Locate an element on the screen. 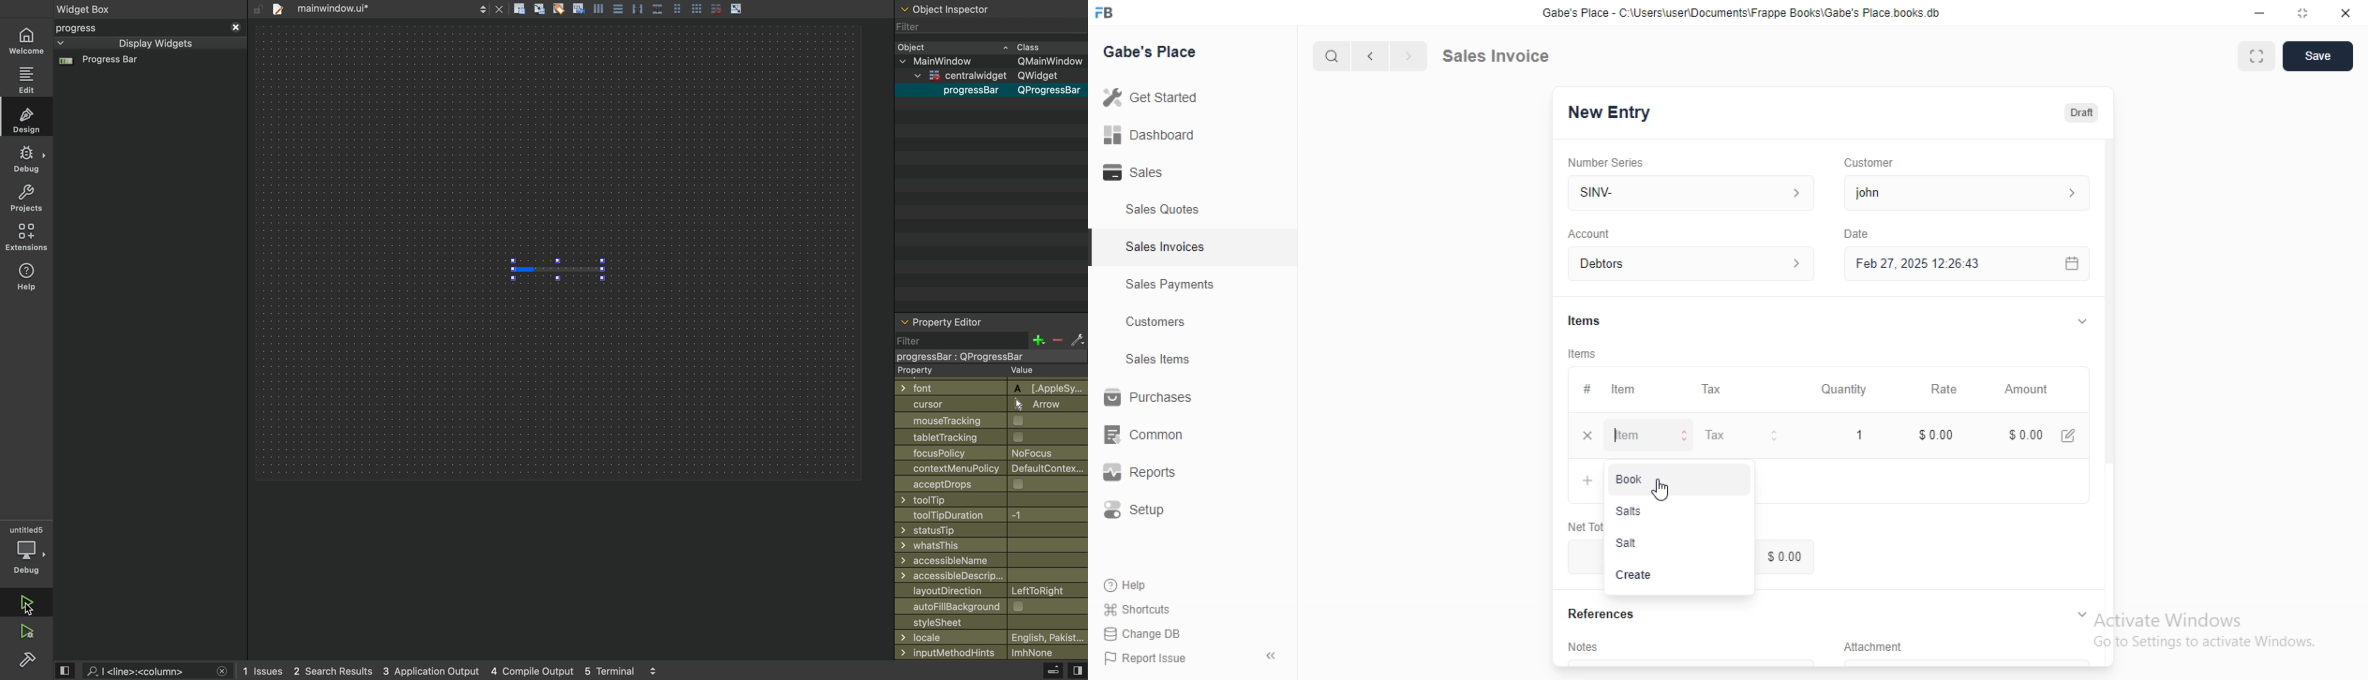  Expand is located at coordinates (2077, 321).